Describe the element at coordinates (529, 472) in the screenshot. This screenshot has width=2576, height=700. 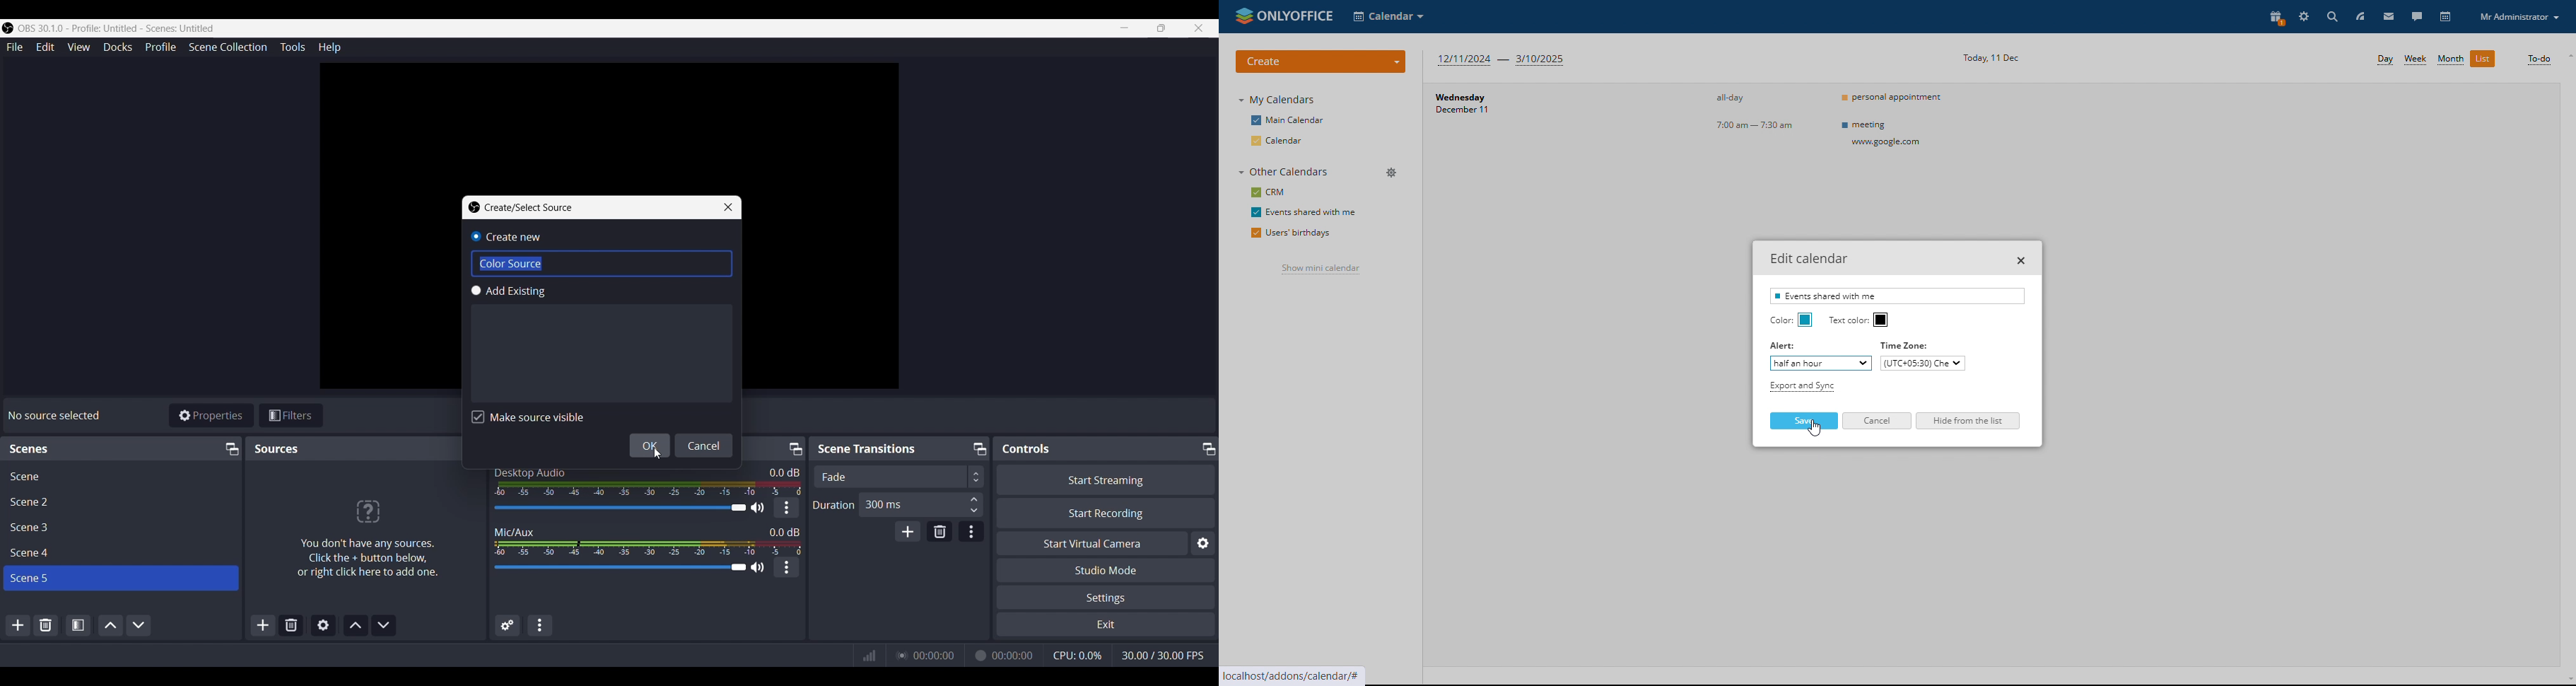
I see `Text` at that location.